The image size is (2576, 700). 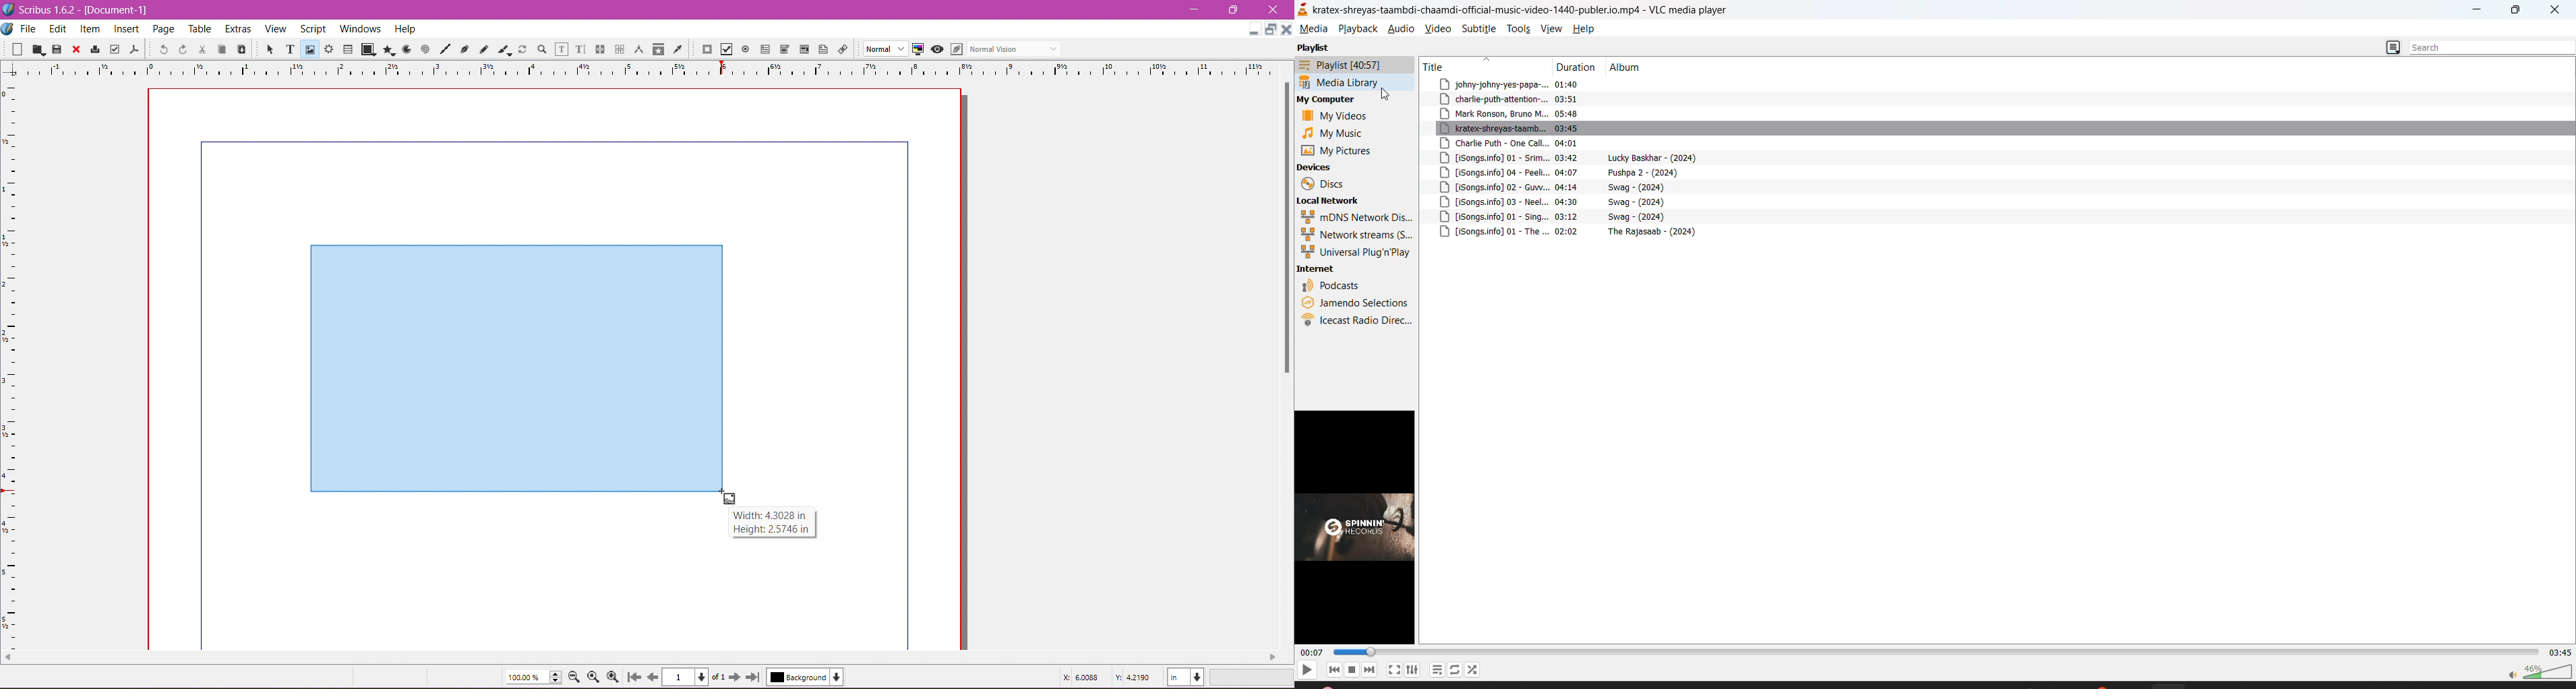 I want to click on Calligraphic Line, so click(x=504, y=49).